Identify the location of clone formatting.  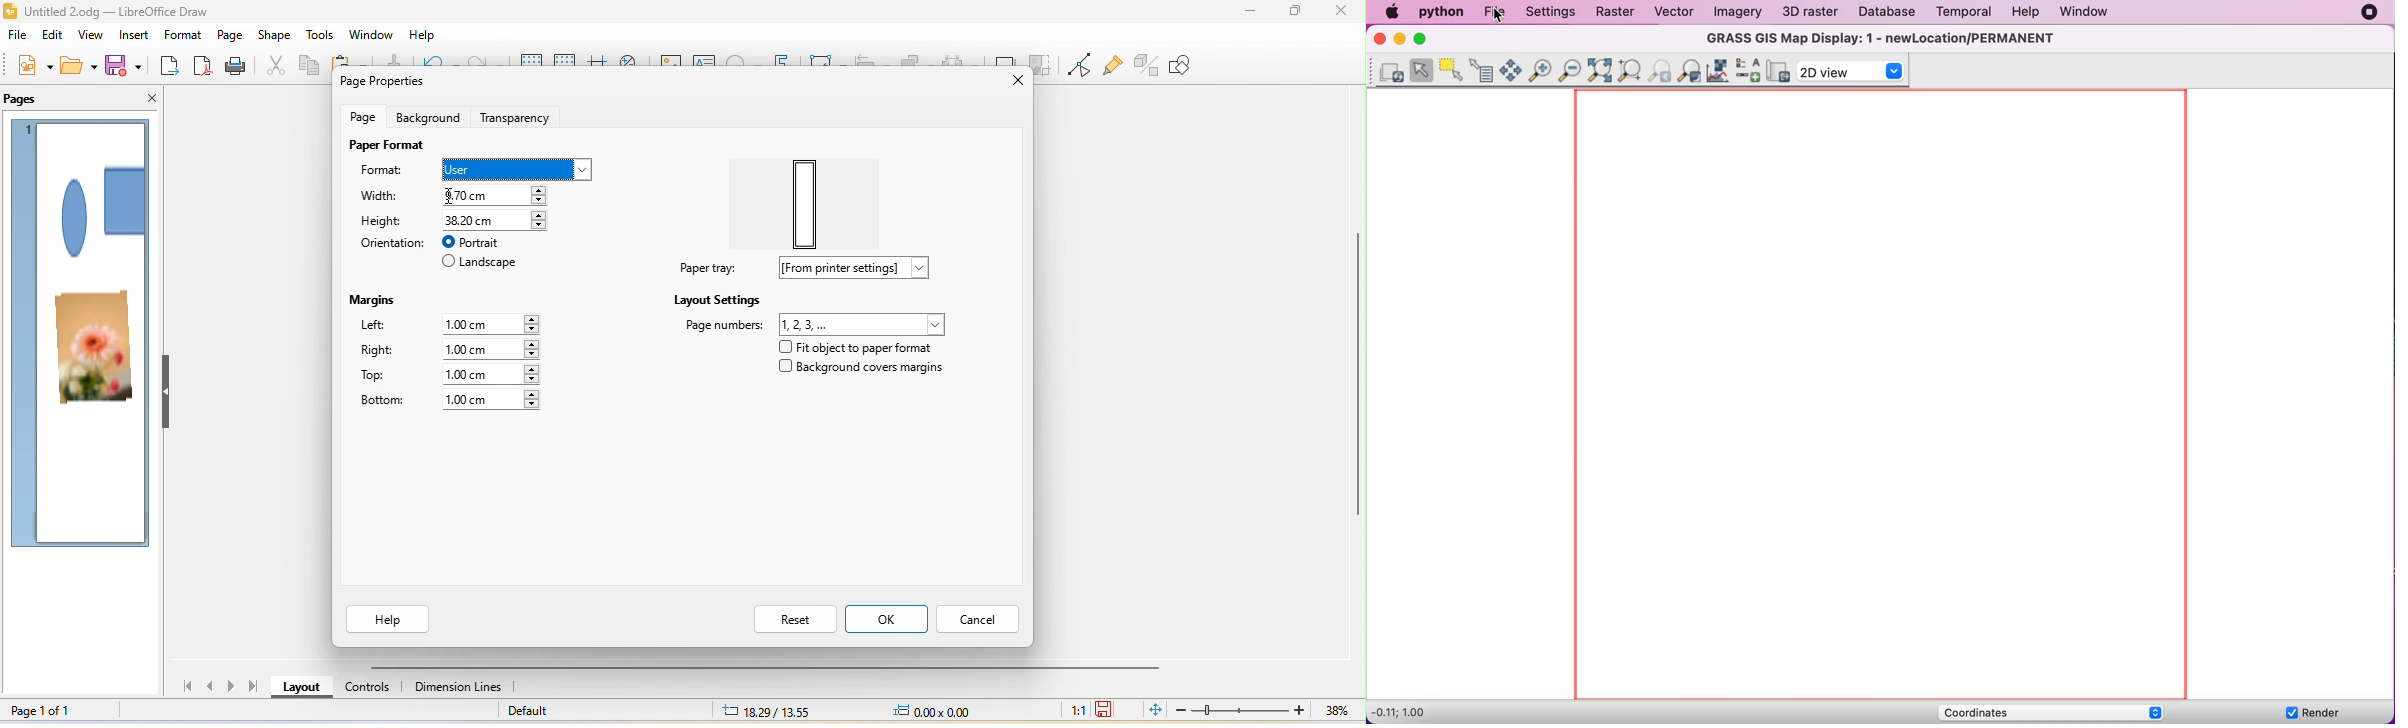
(400, 60).